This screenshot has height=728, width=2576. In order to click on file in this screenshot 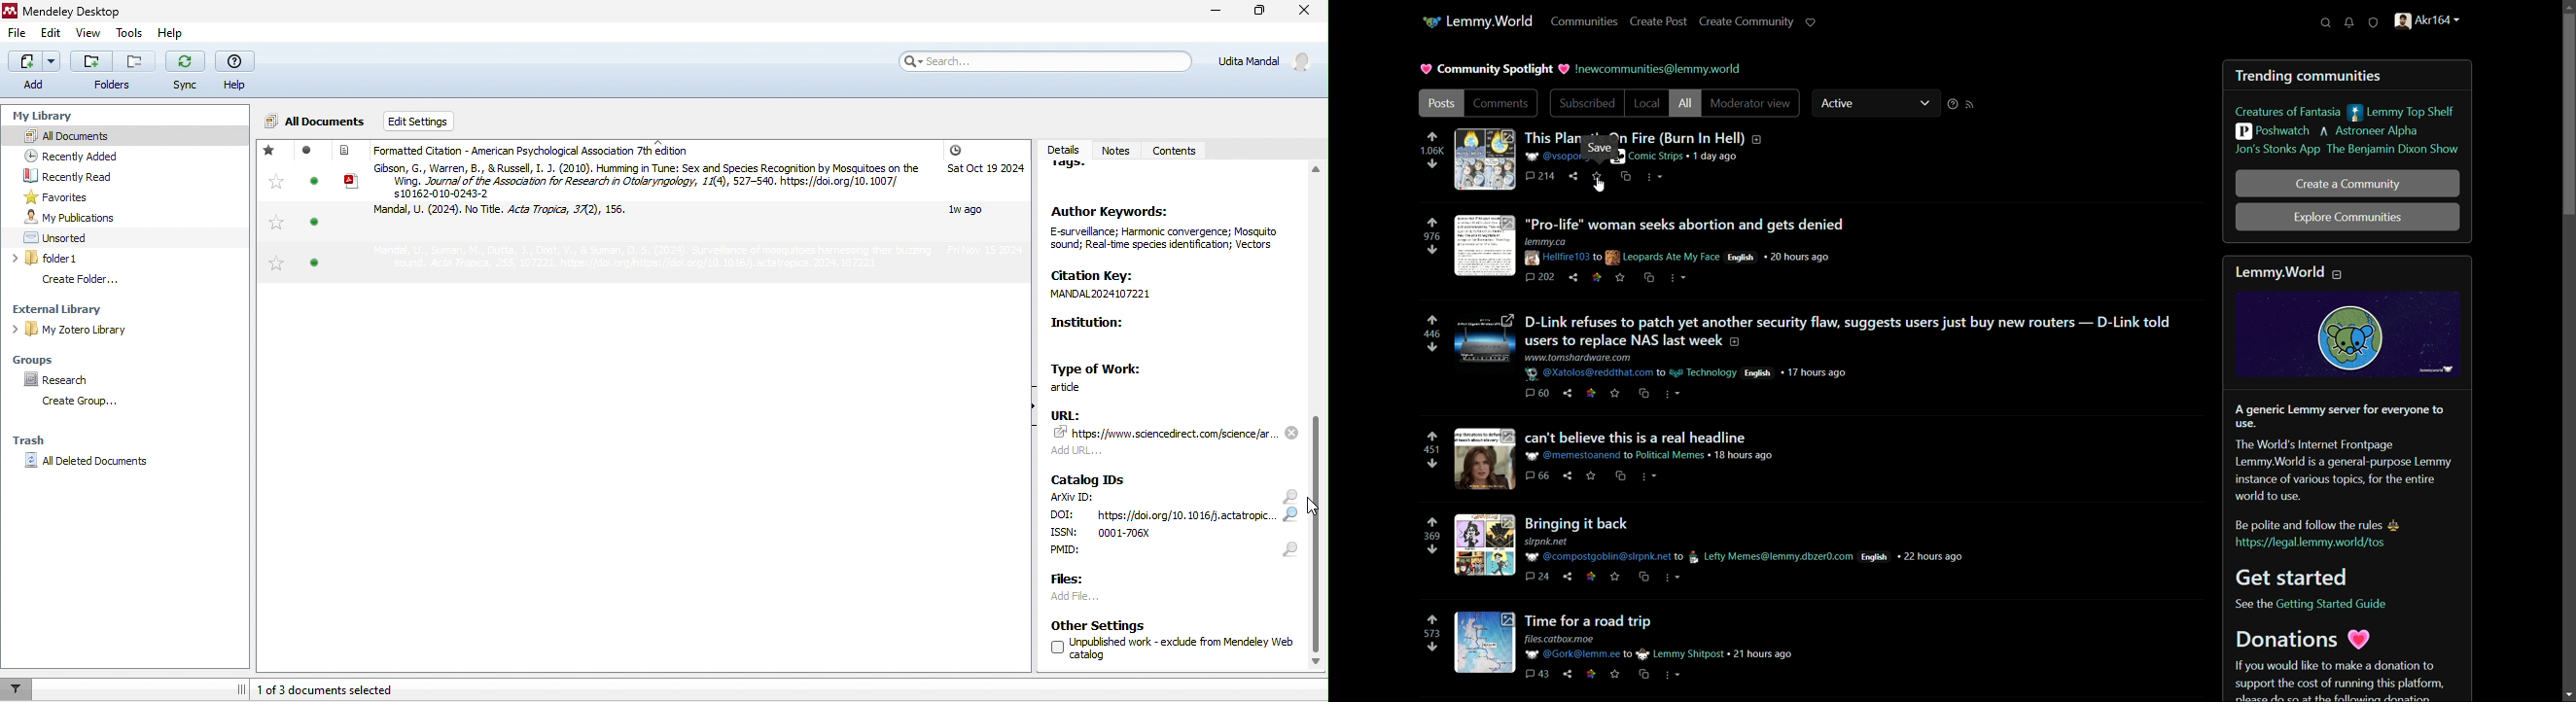, I will do `click(19, 36)`.